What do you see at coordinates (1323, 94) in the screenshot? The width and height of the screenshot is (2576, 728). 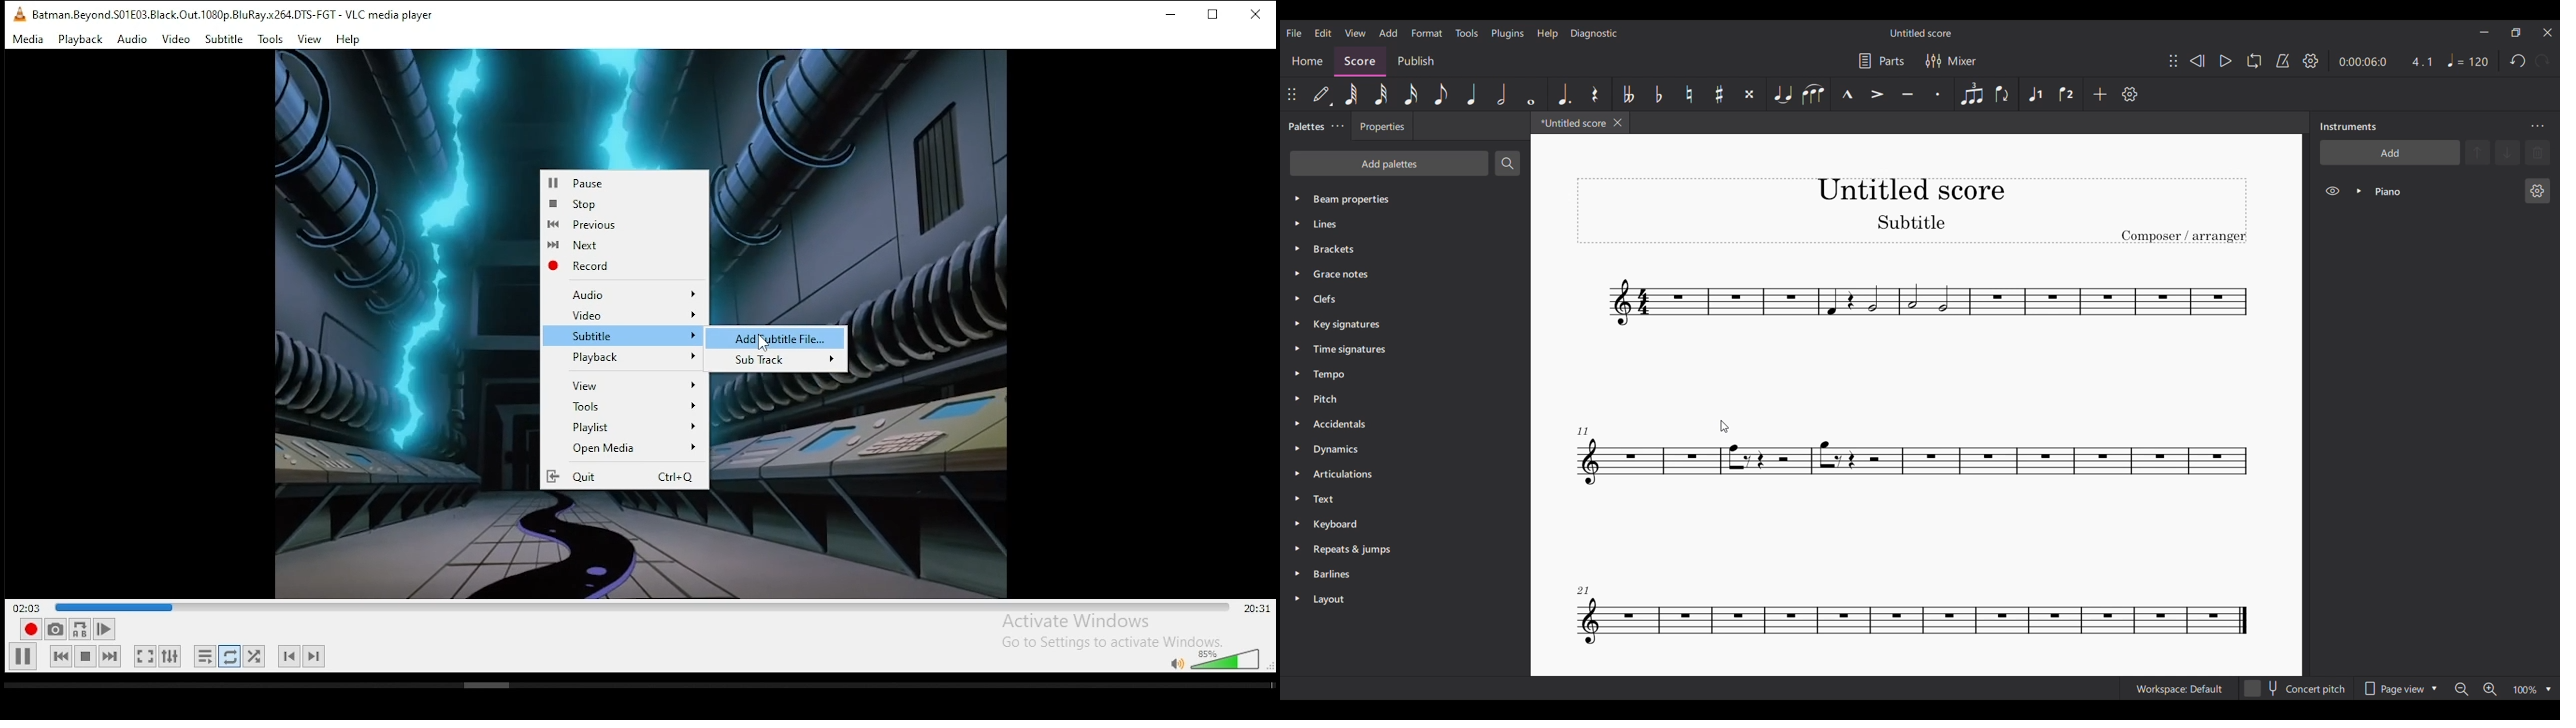 I see `Default` at bounding box center [1323, 94].